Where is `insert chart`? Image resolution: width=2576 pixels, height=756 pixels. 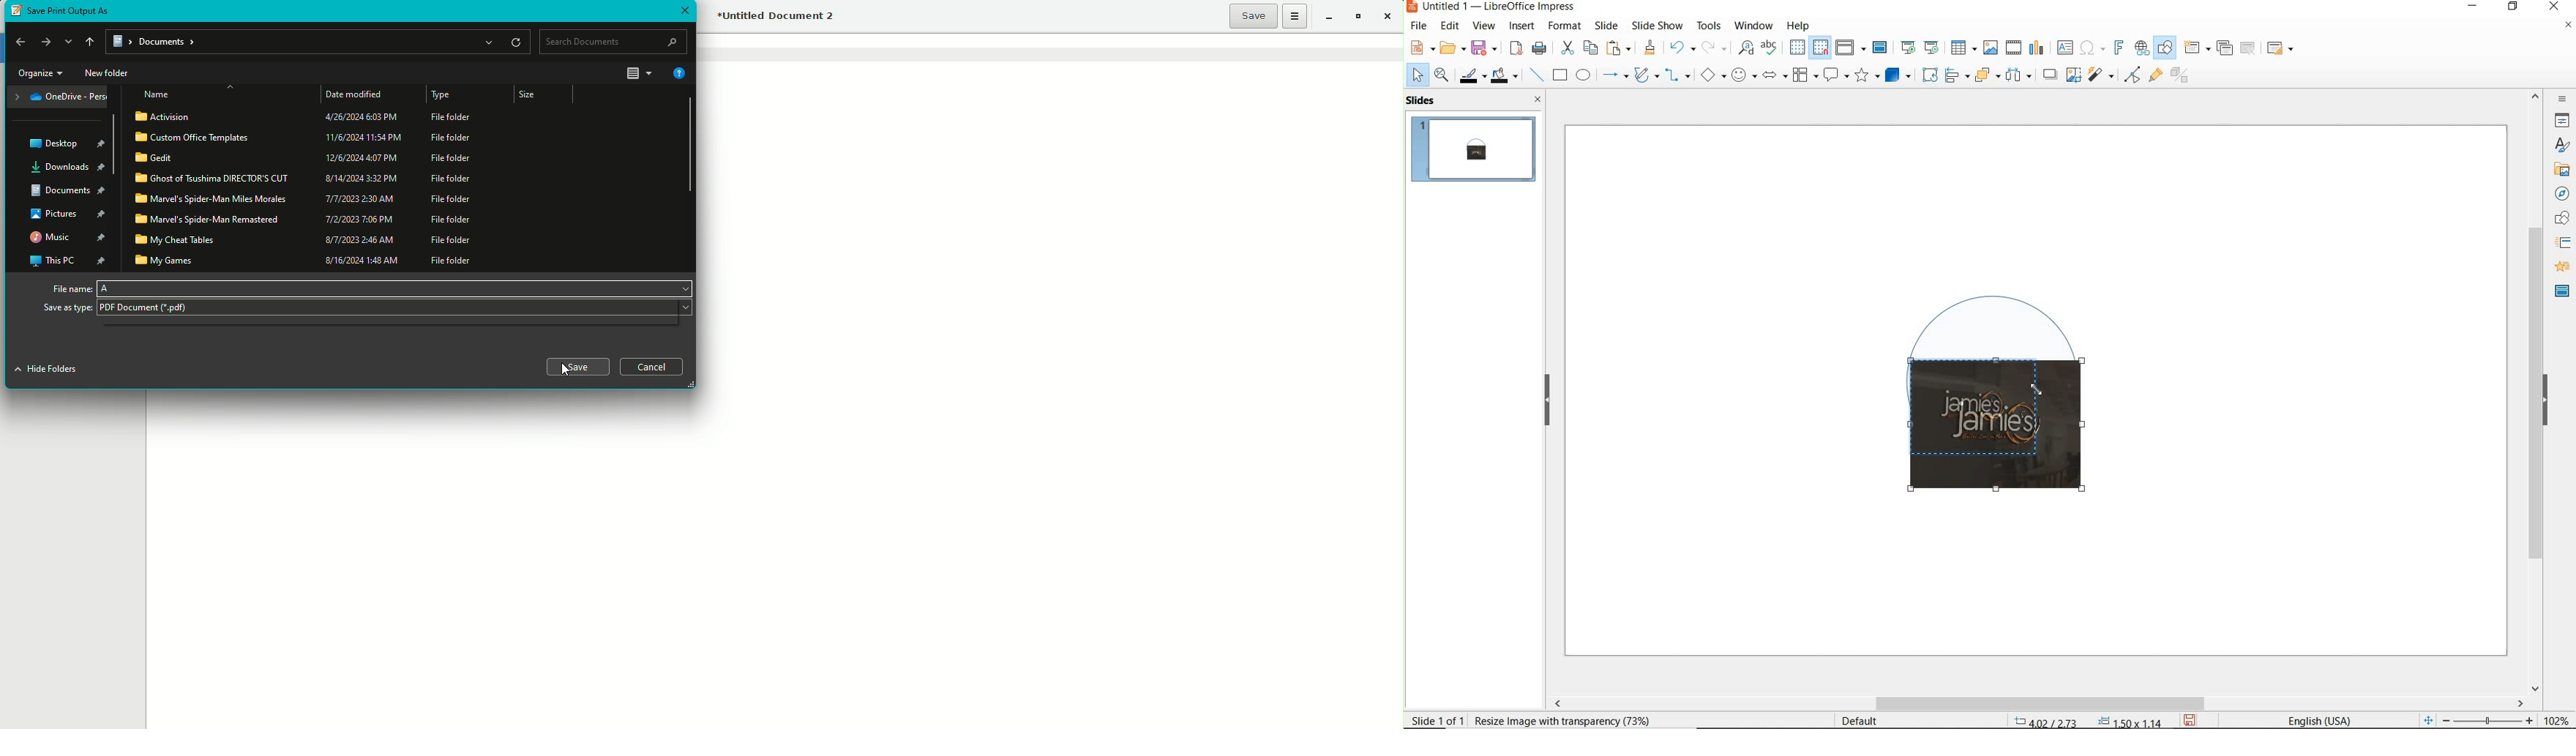 insert chart is located at coordinates (2037, 48).